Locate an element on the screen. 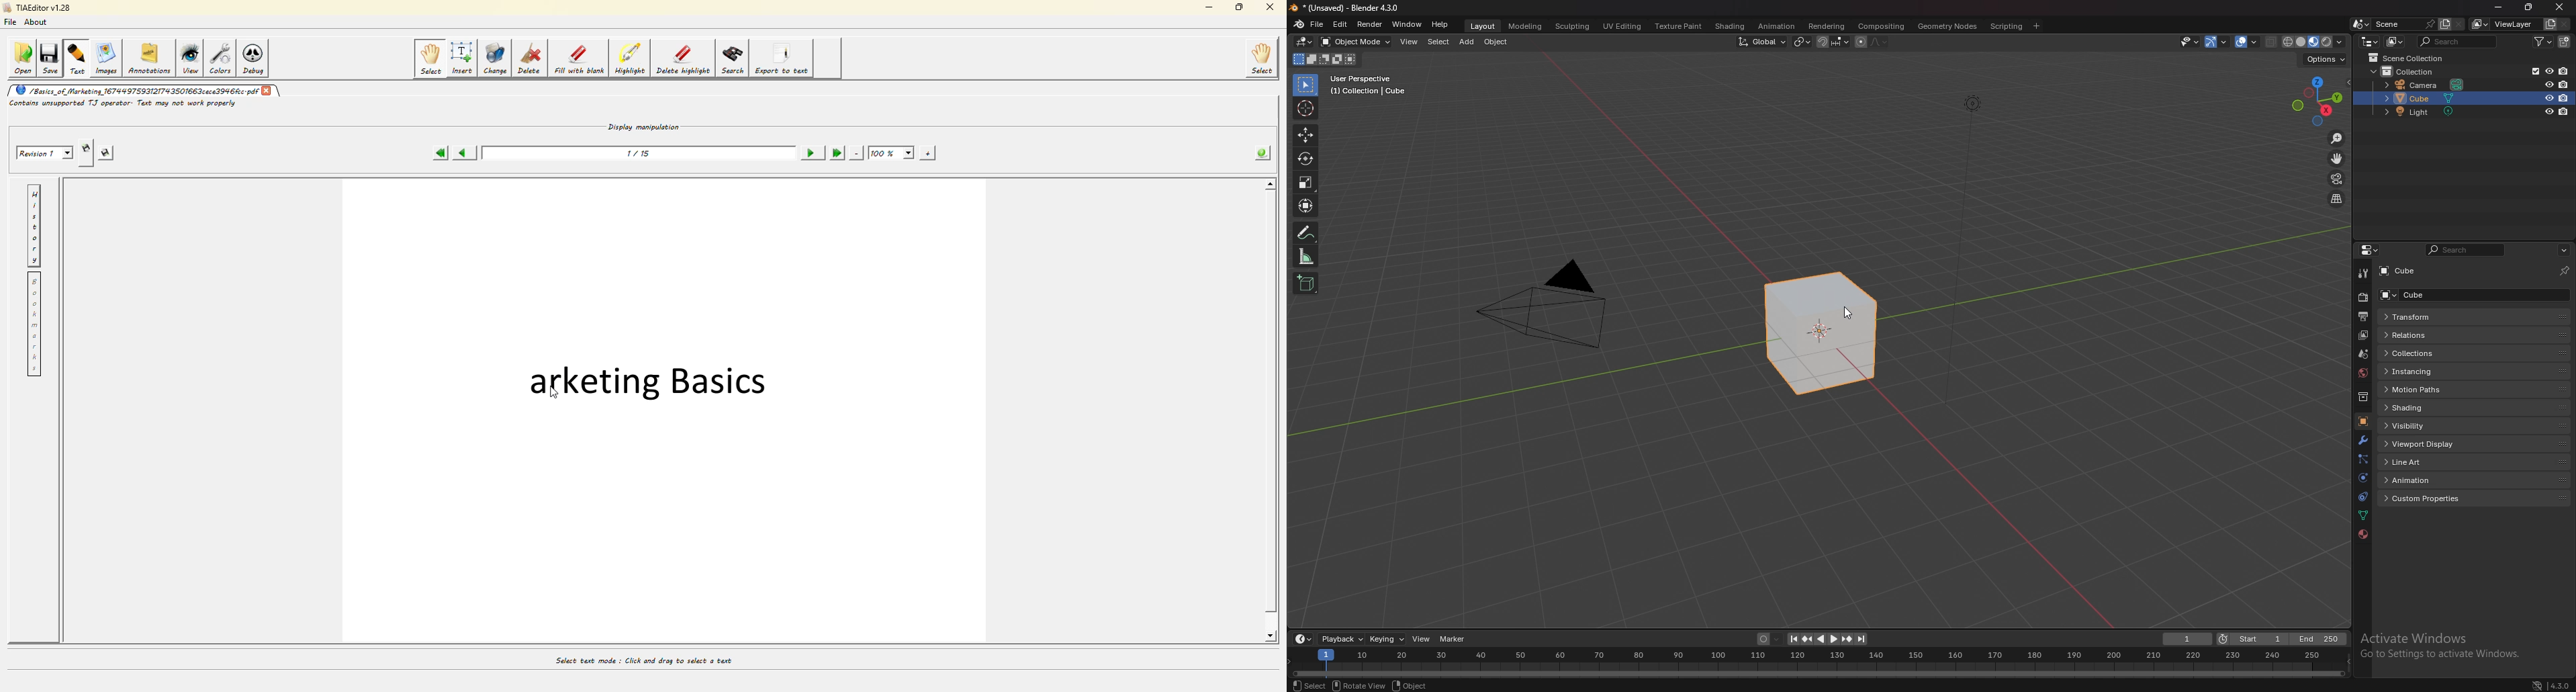 The image size is (2576, 700). rotate is located at coordinates (1304, 159).